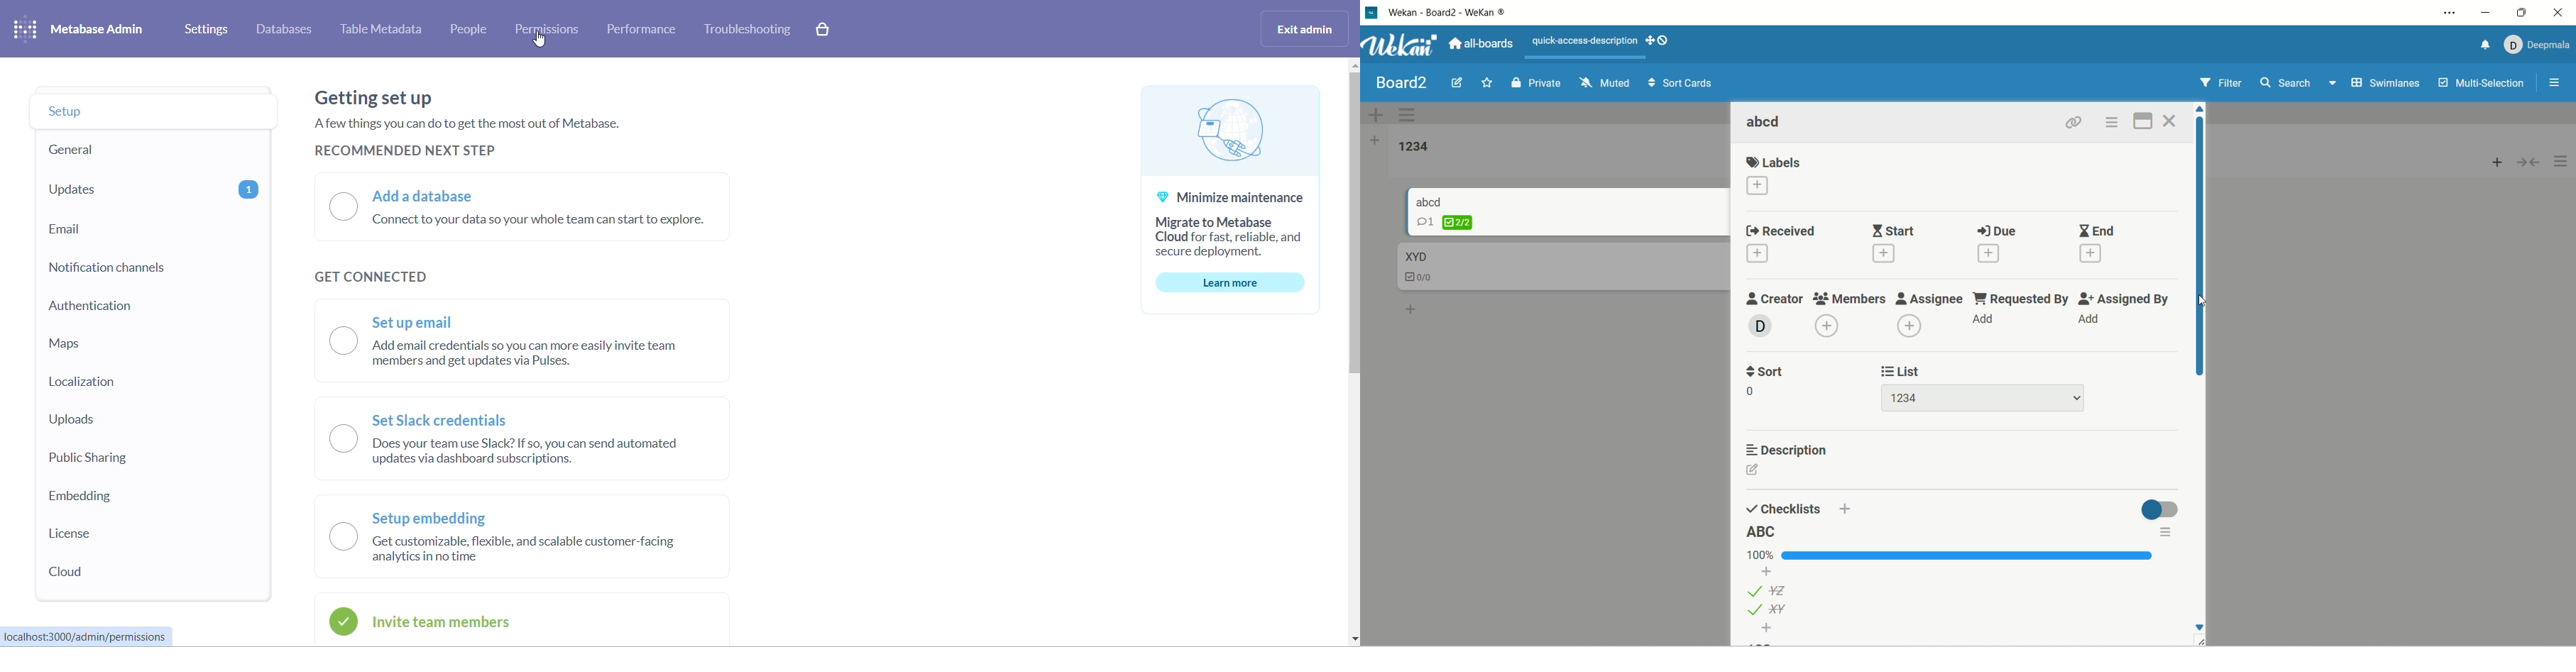  I want to click on invite team members radio button, so click(505, 618).